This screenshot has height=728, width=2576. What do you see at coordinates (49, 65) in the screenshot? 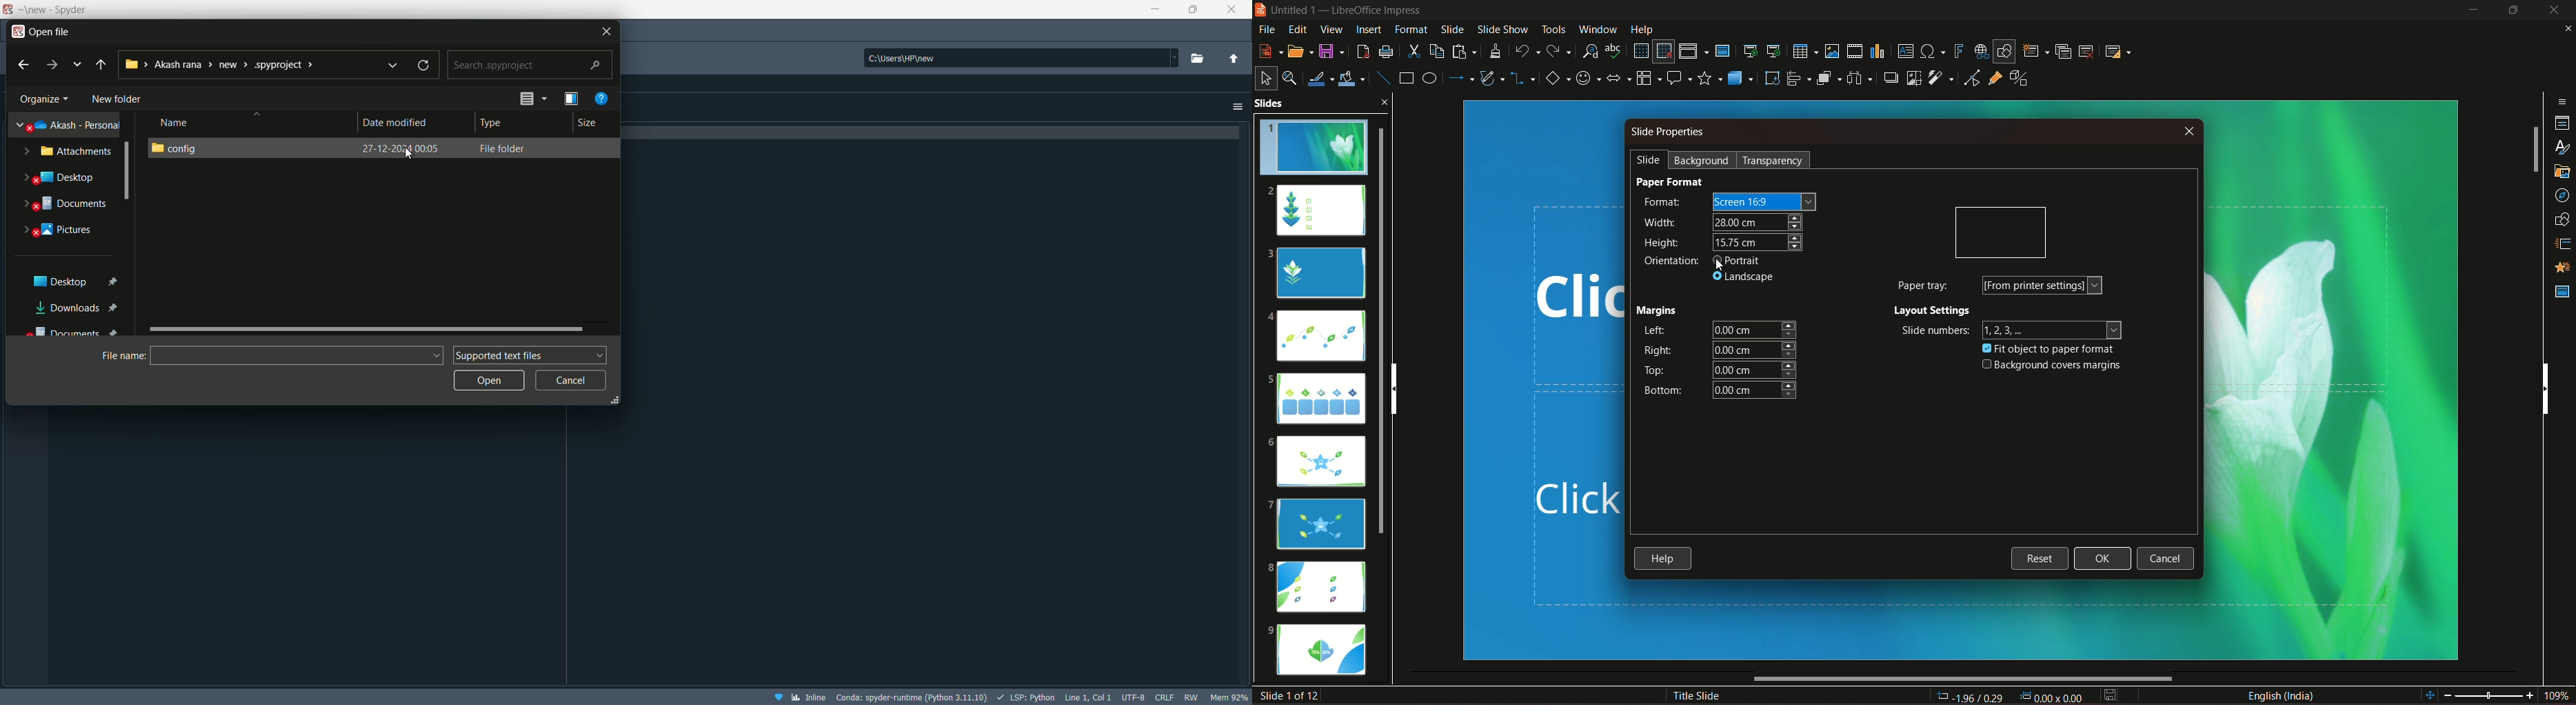
I see `forward` at bounding box center [49, 65].